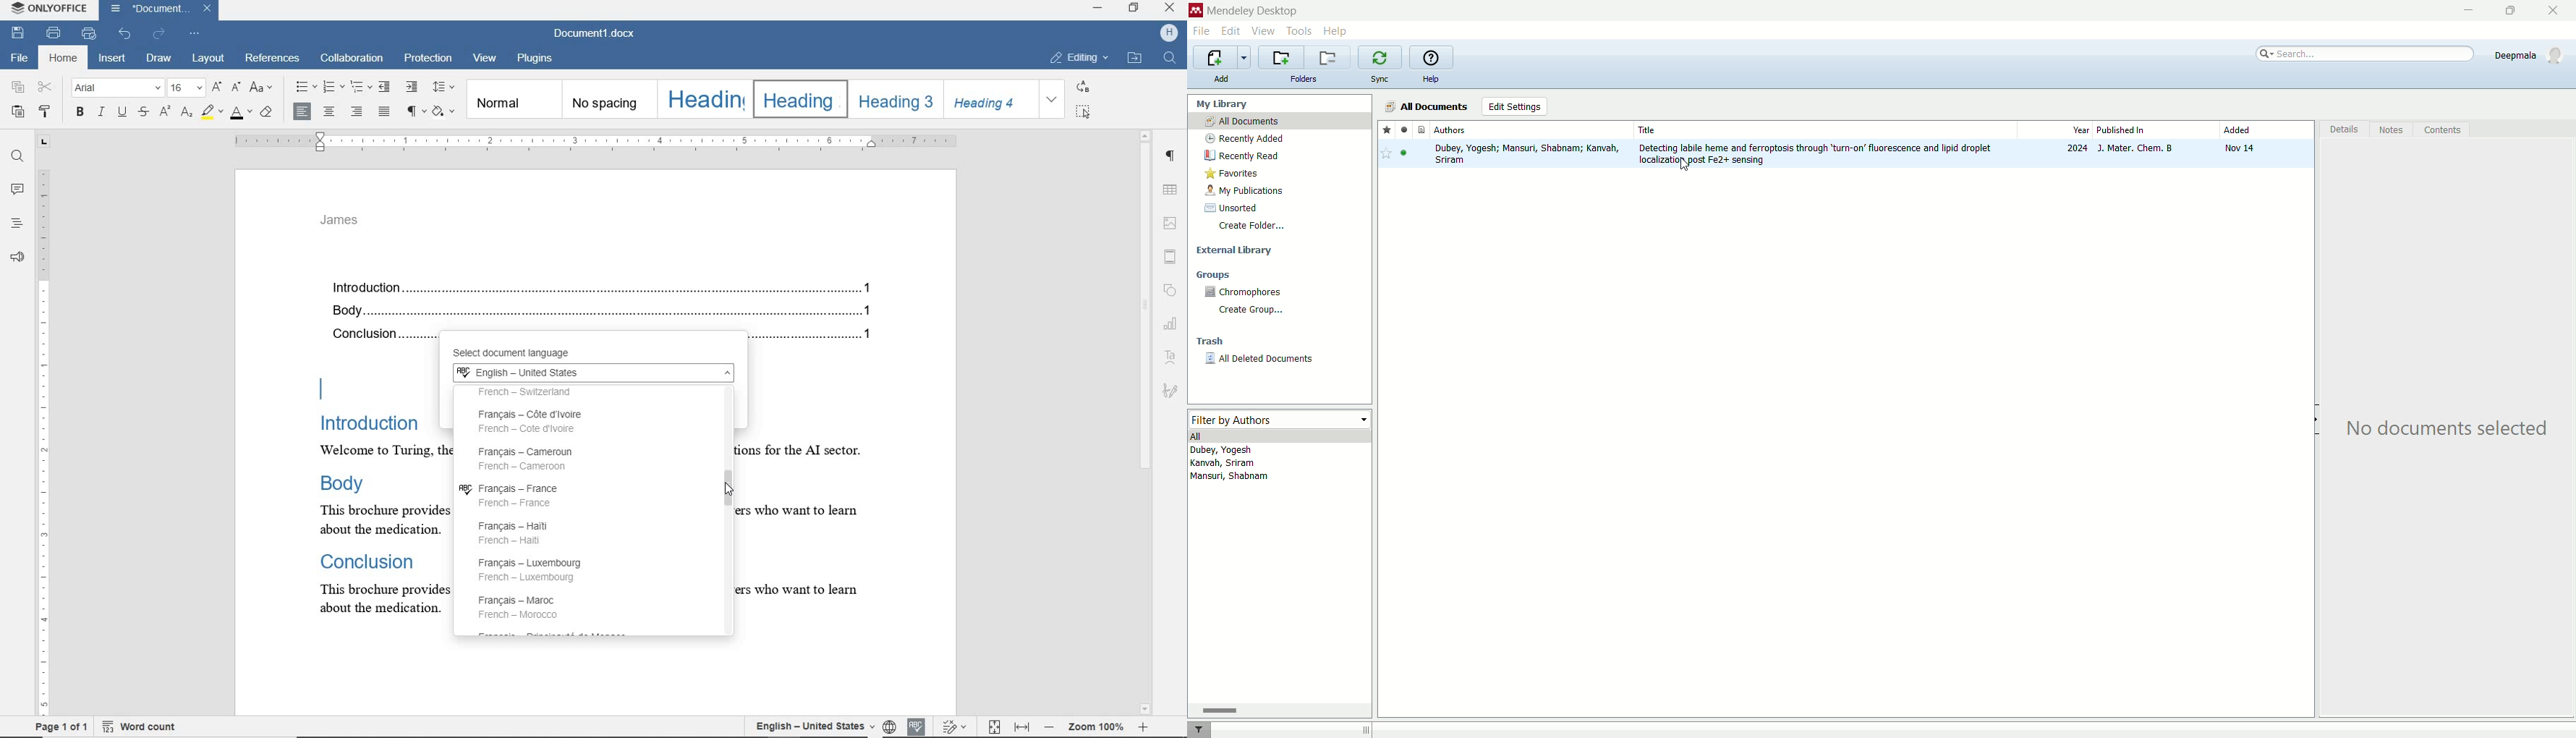  What do you see at coordinates (1232, 478) in the screenshot?
I see `Mansuri, shabnam` at bounding box center [1232, 478].